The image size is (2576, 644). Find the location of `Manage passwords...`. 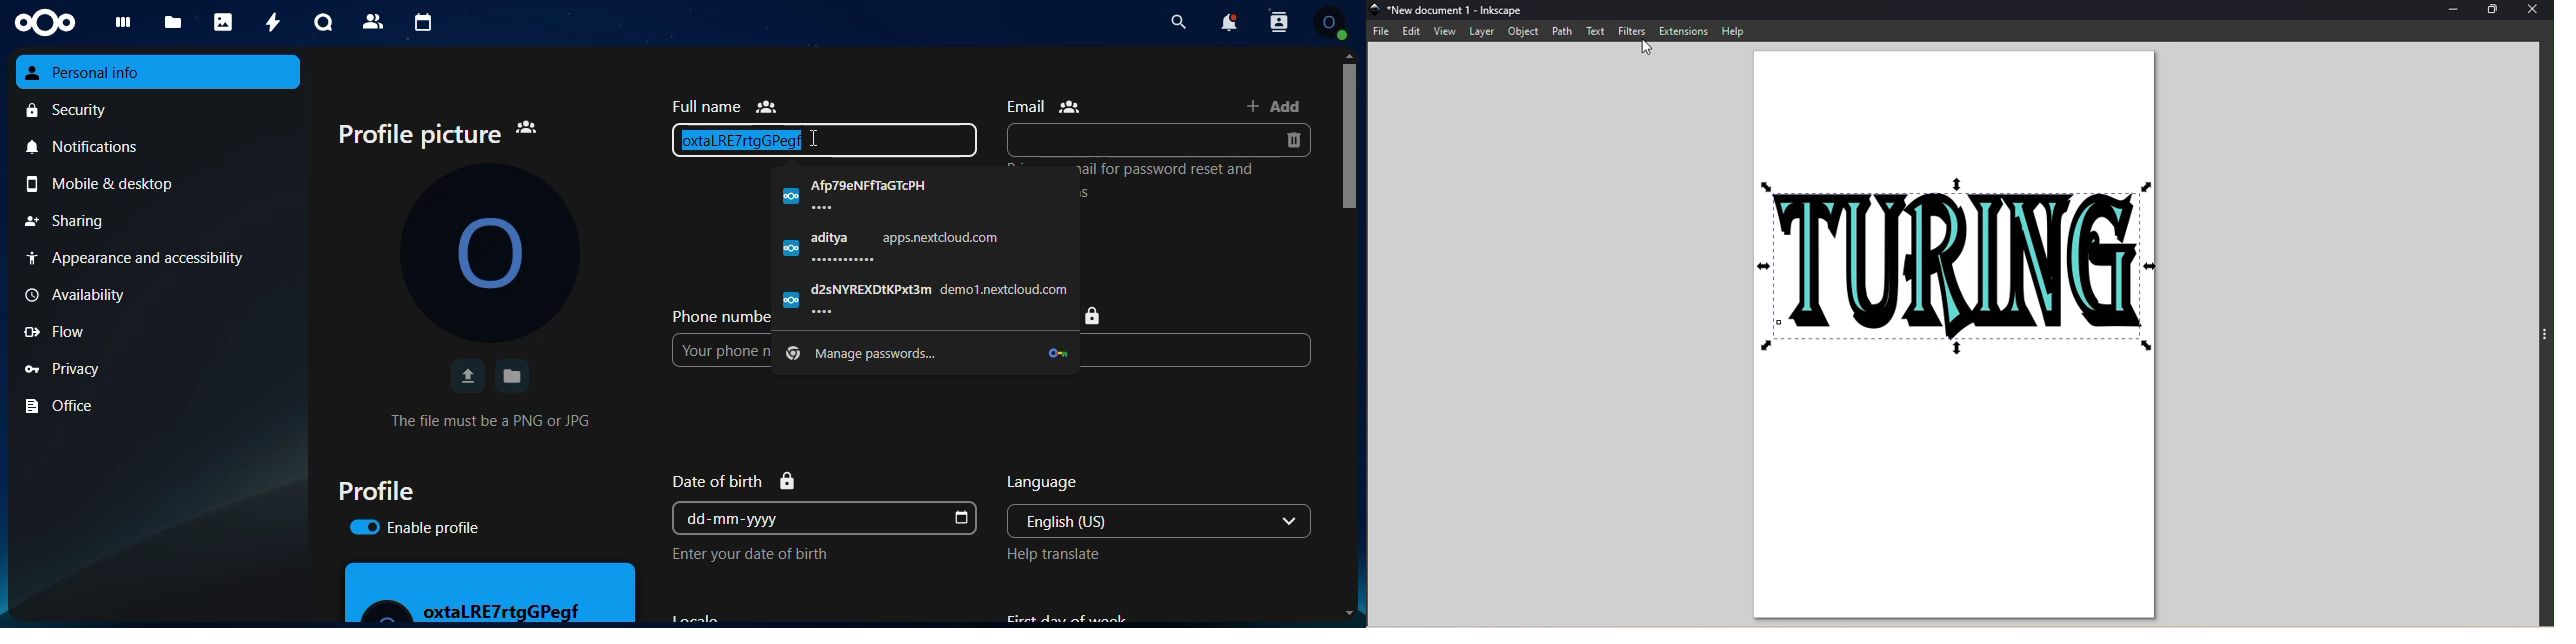

Manage passwords... is located at coordinates (925, 354).